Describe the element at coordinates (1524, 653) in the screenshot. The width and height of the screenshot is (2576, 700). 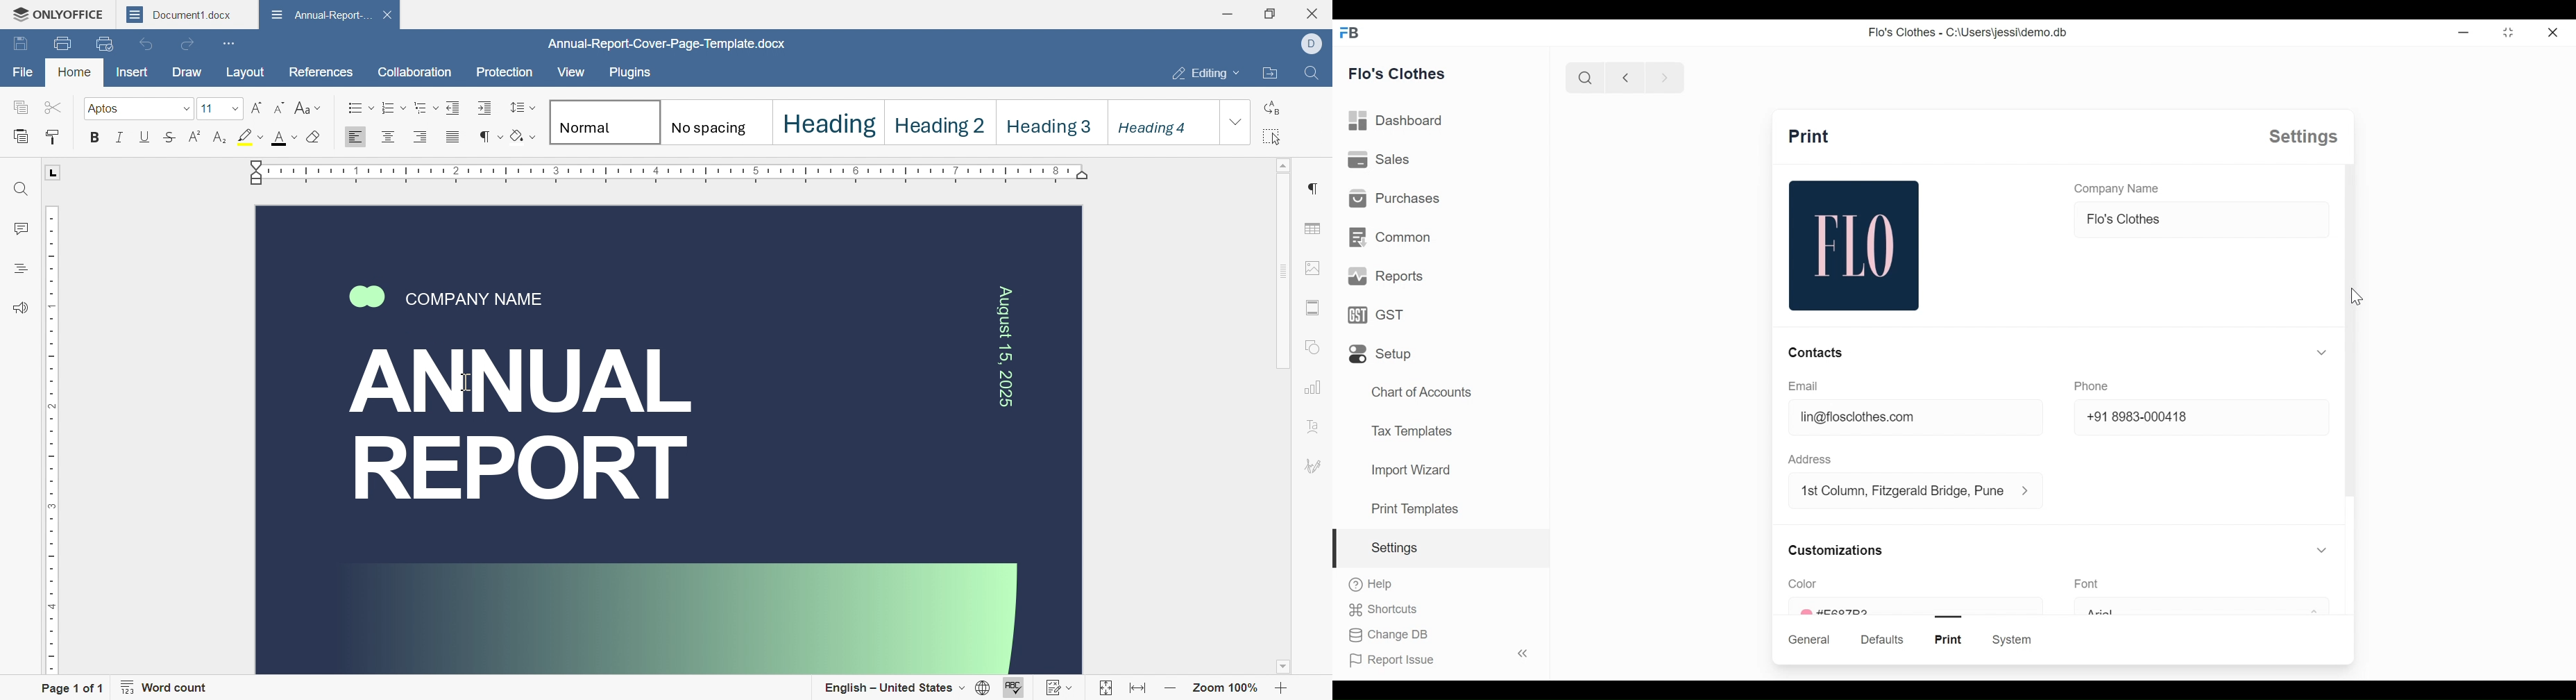
I see `toggle sidebar` at that location.